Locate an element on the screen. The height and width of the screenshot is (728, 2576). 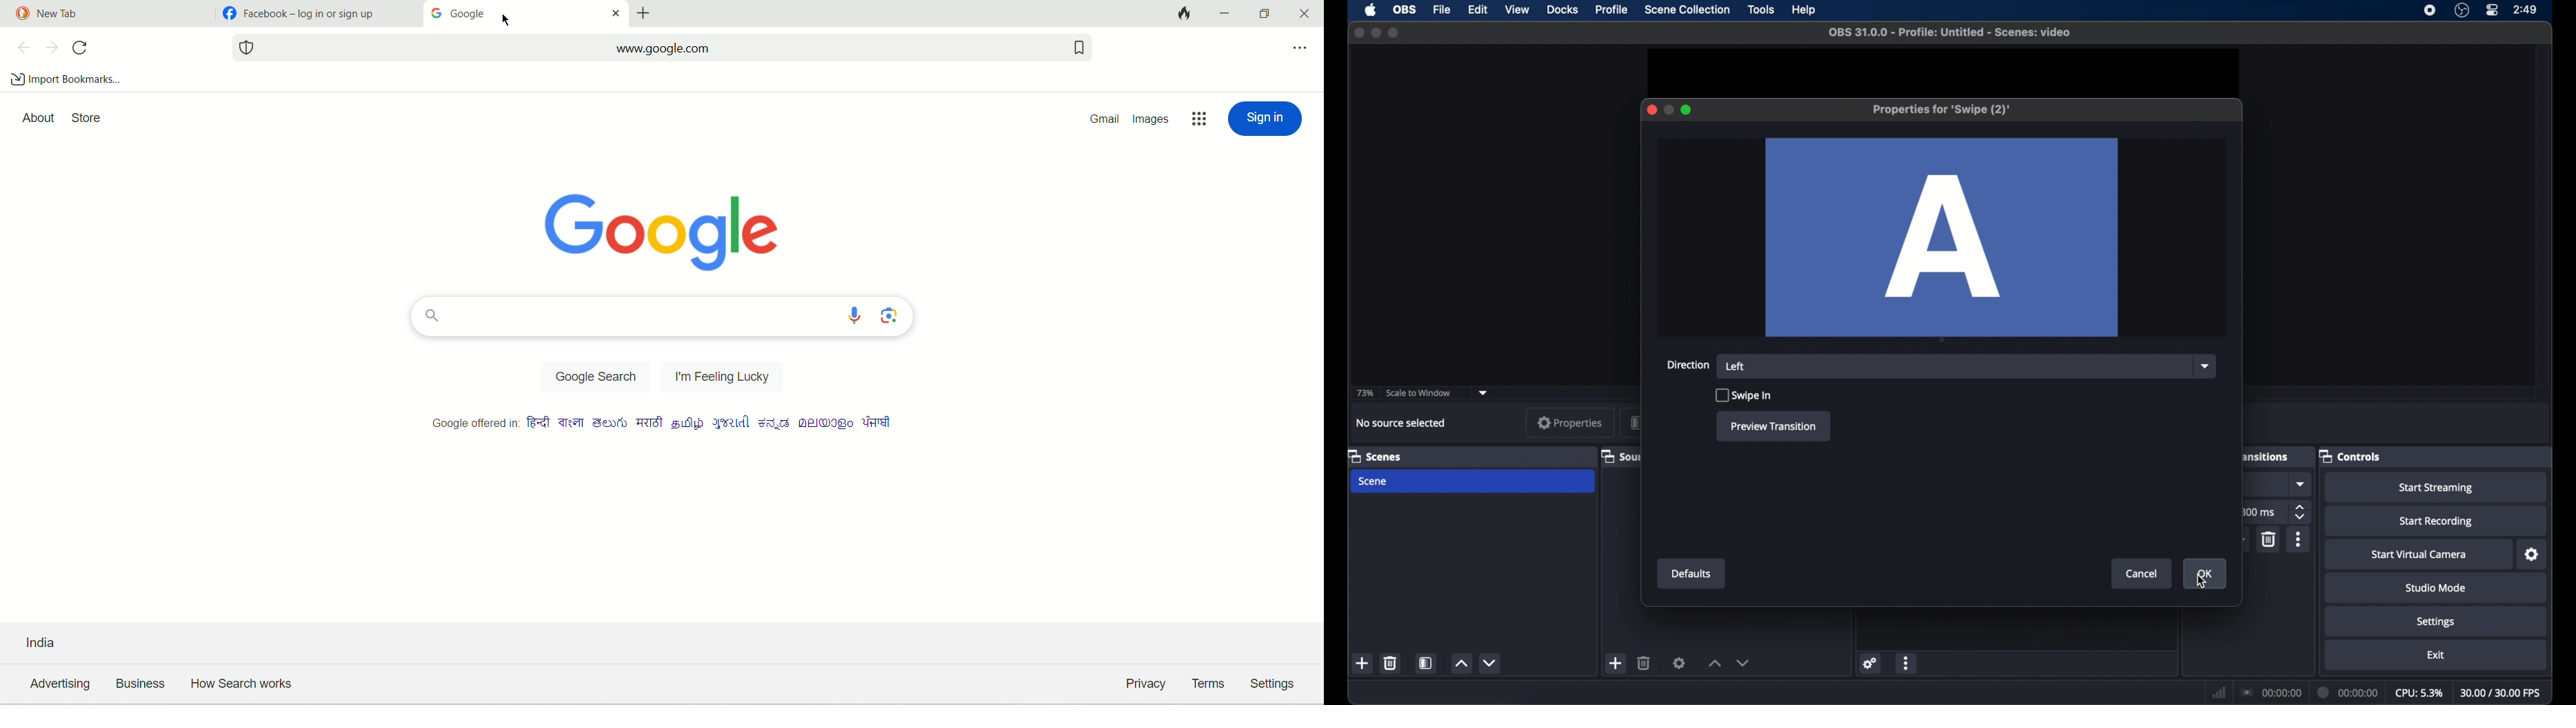
more options is located at coordinates (1907, 663).